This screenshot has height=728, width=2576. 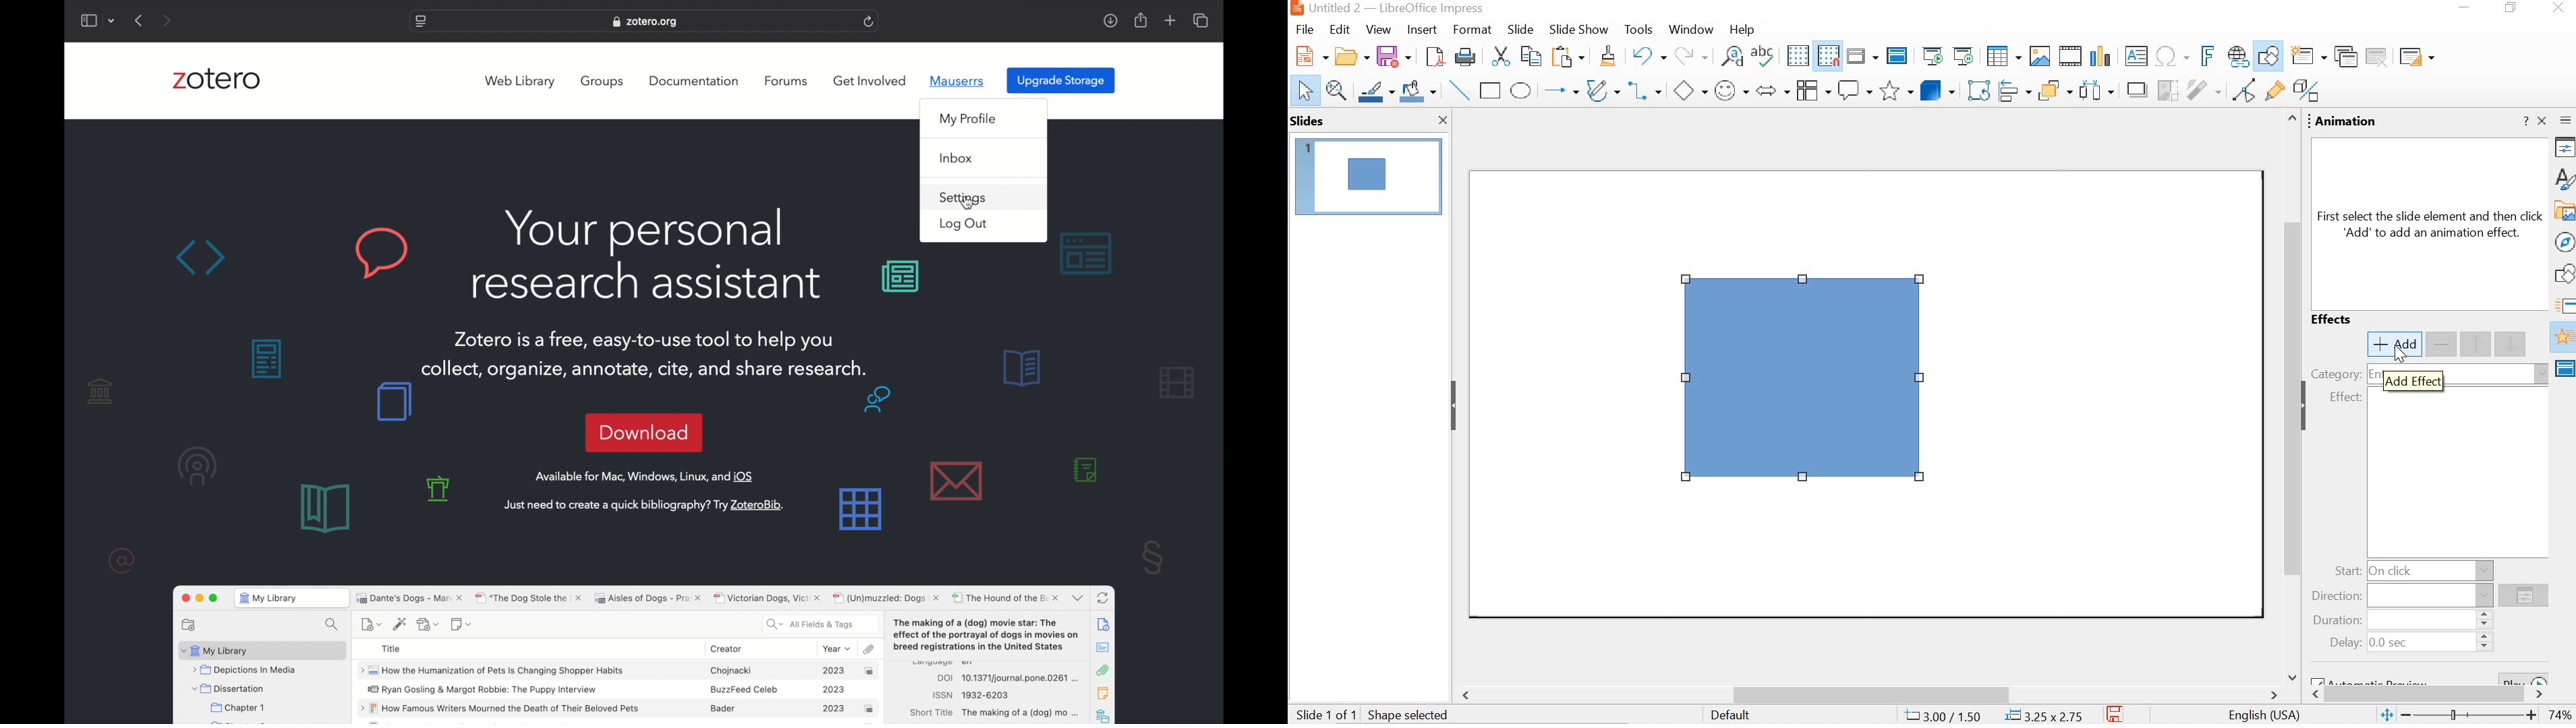 I want to click on save, so click(x=2116, y=714).